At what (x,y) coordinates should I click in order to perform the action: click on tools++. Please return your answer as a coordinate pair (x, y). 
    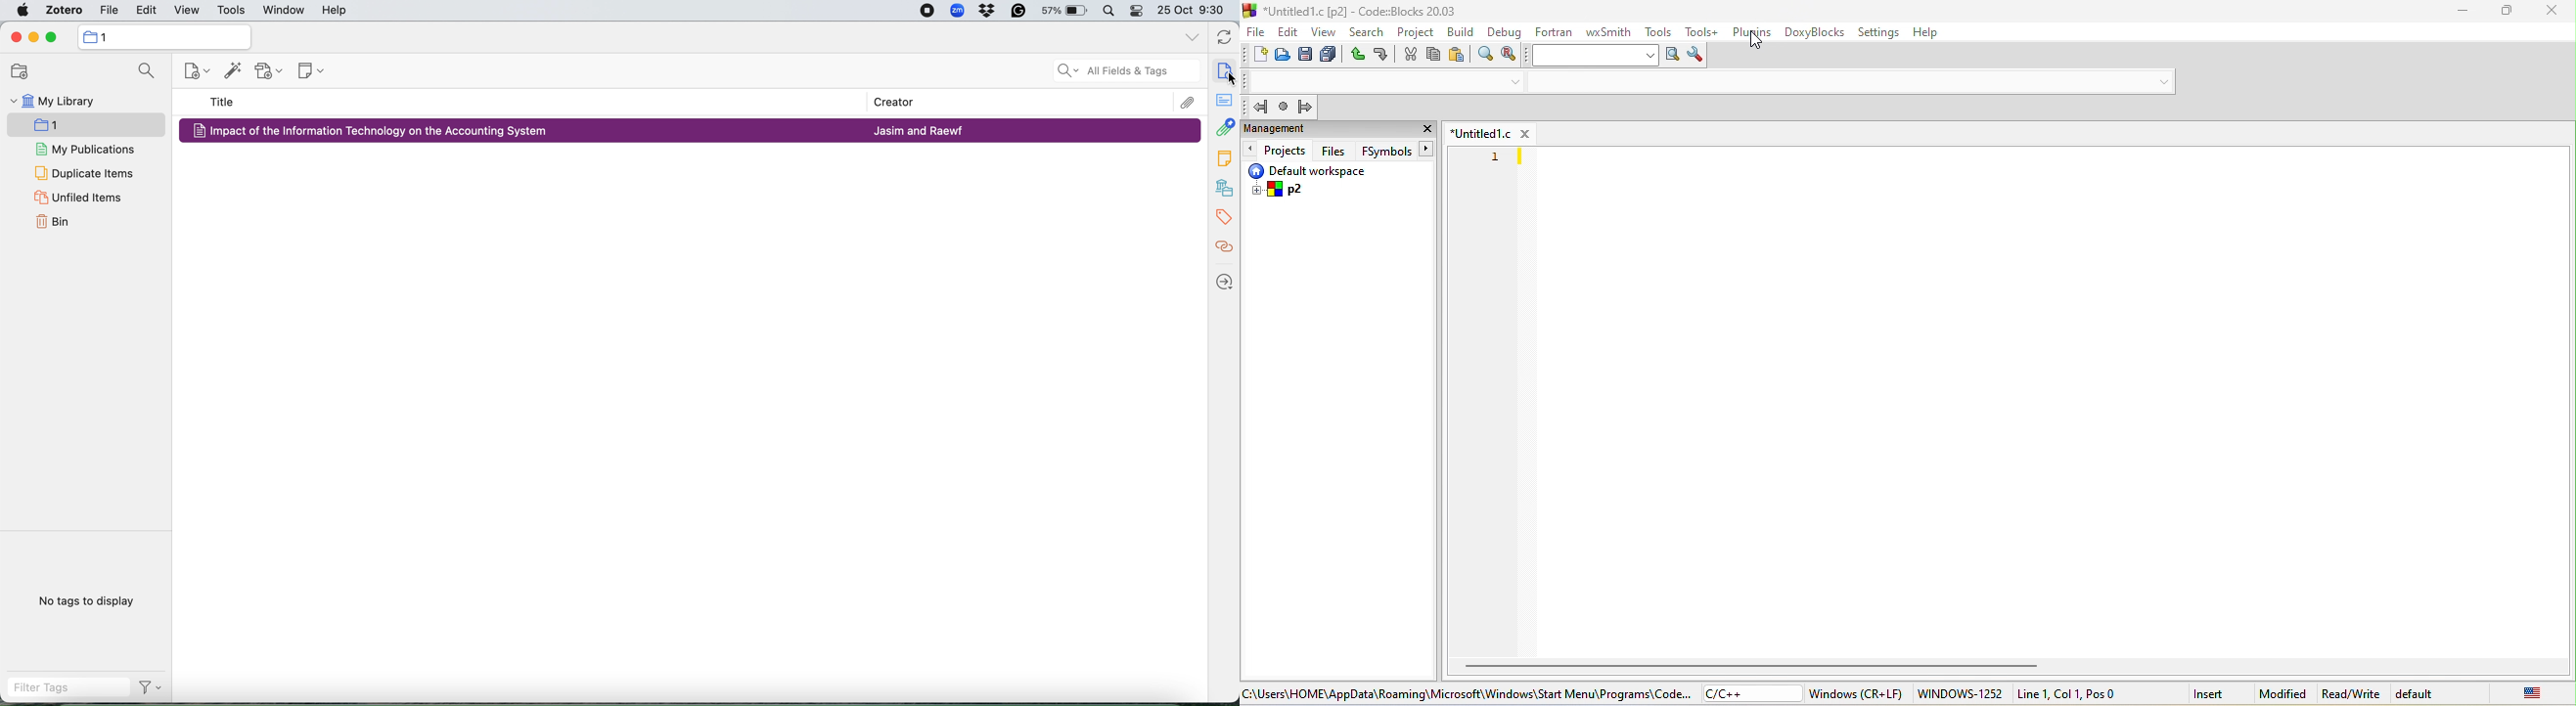
    Looking at the image, I should click on (1701, 33).